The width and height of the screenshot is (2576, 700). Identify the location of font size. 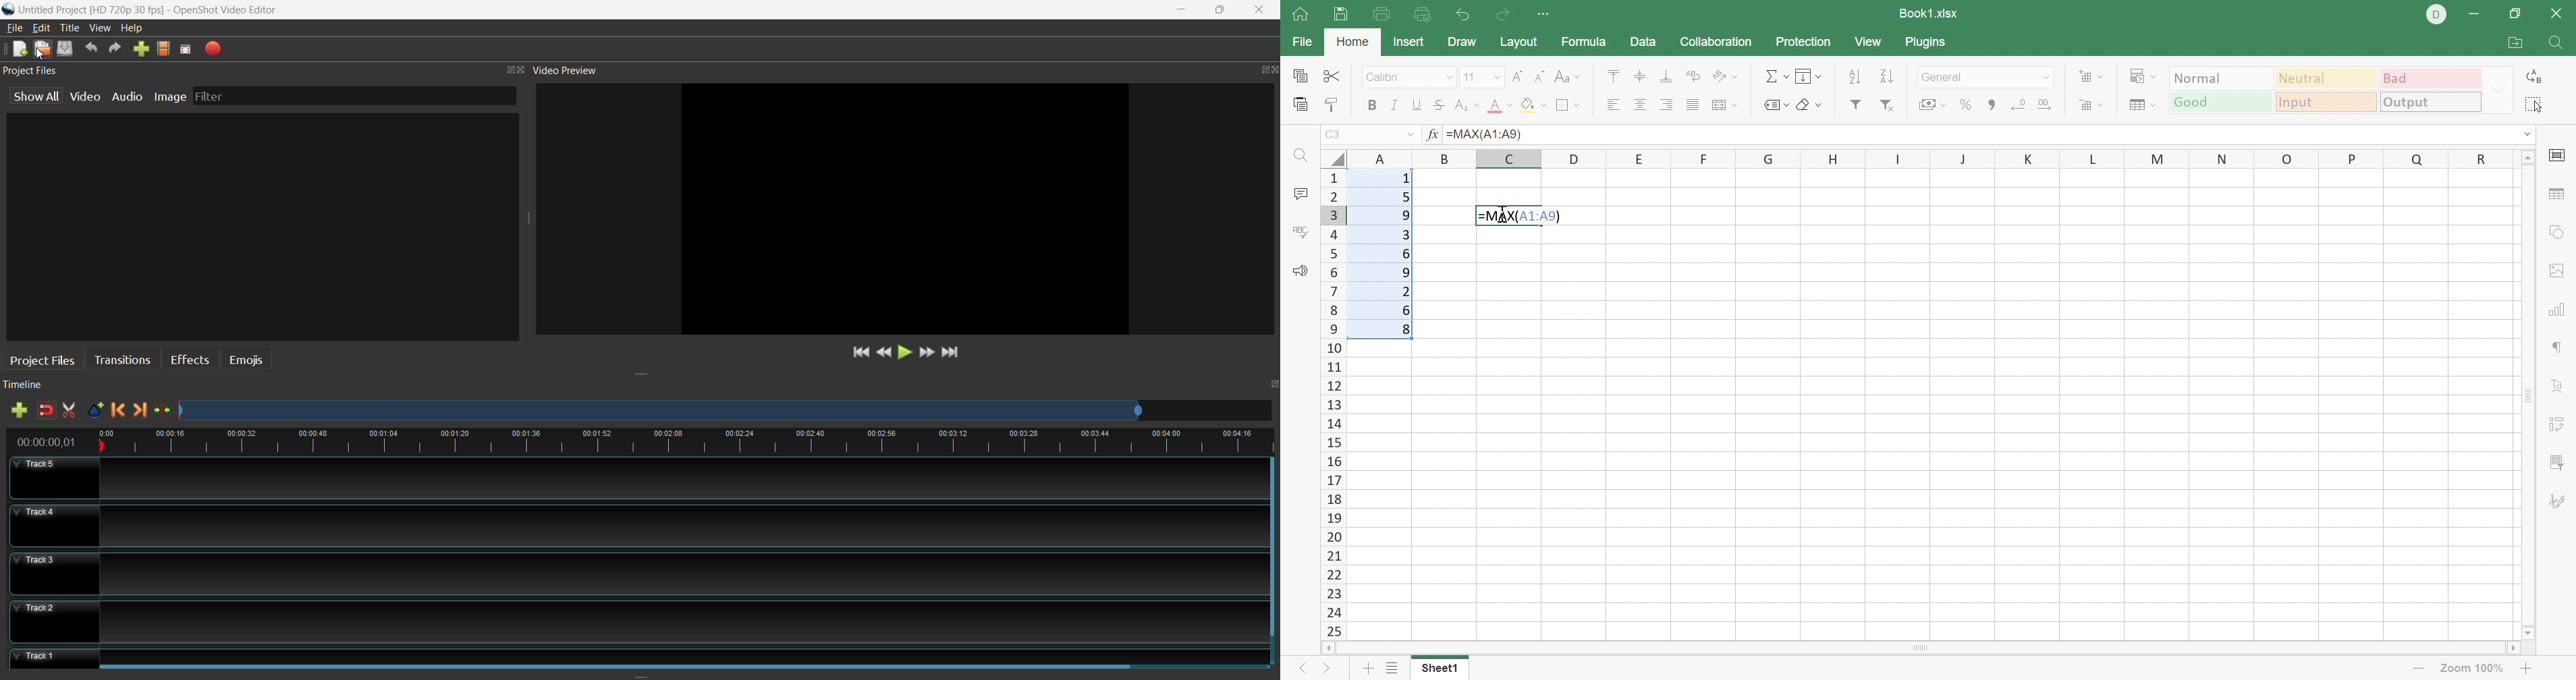
(1473, 77).